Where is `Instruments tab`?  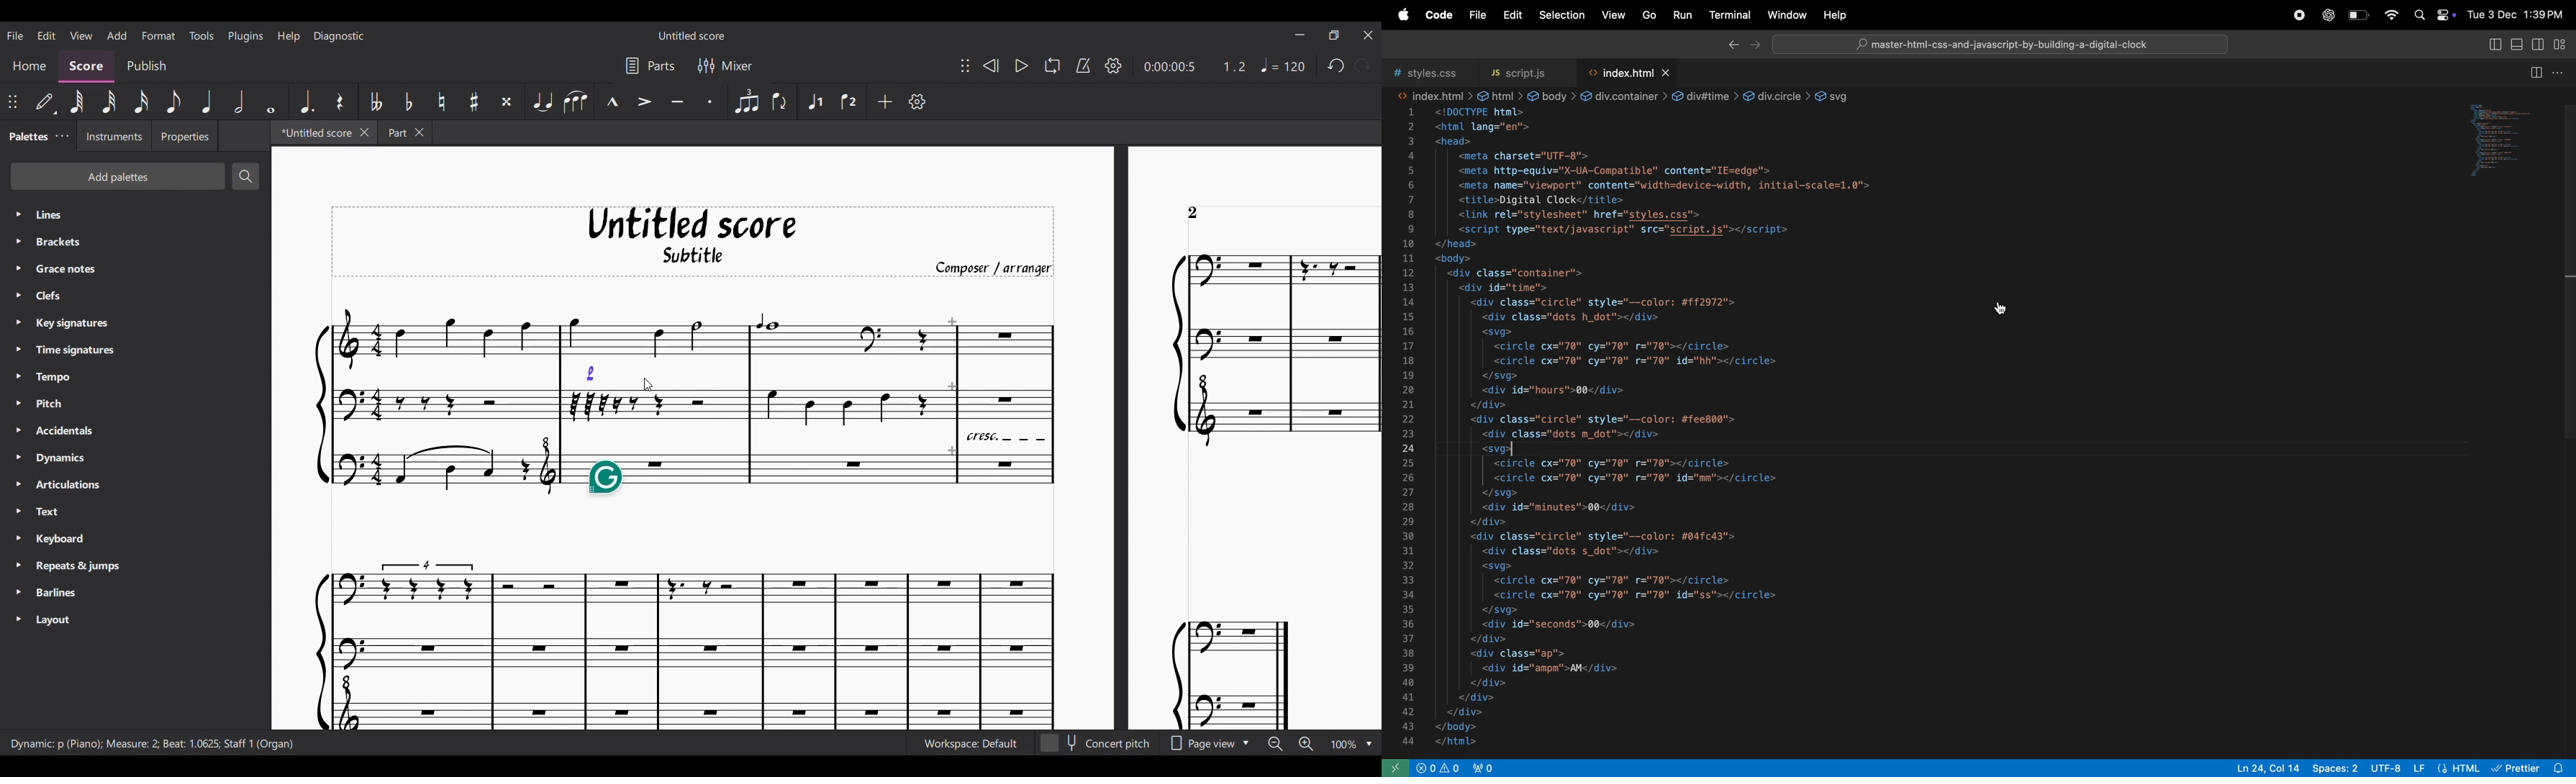 Instruments tab is located at coordinates (114, 135).